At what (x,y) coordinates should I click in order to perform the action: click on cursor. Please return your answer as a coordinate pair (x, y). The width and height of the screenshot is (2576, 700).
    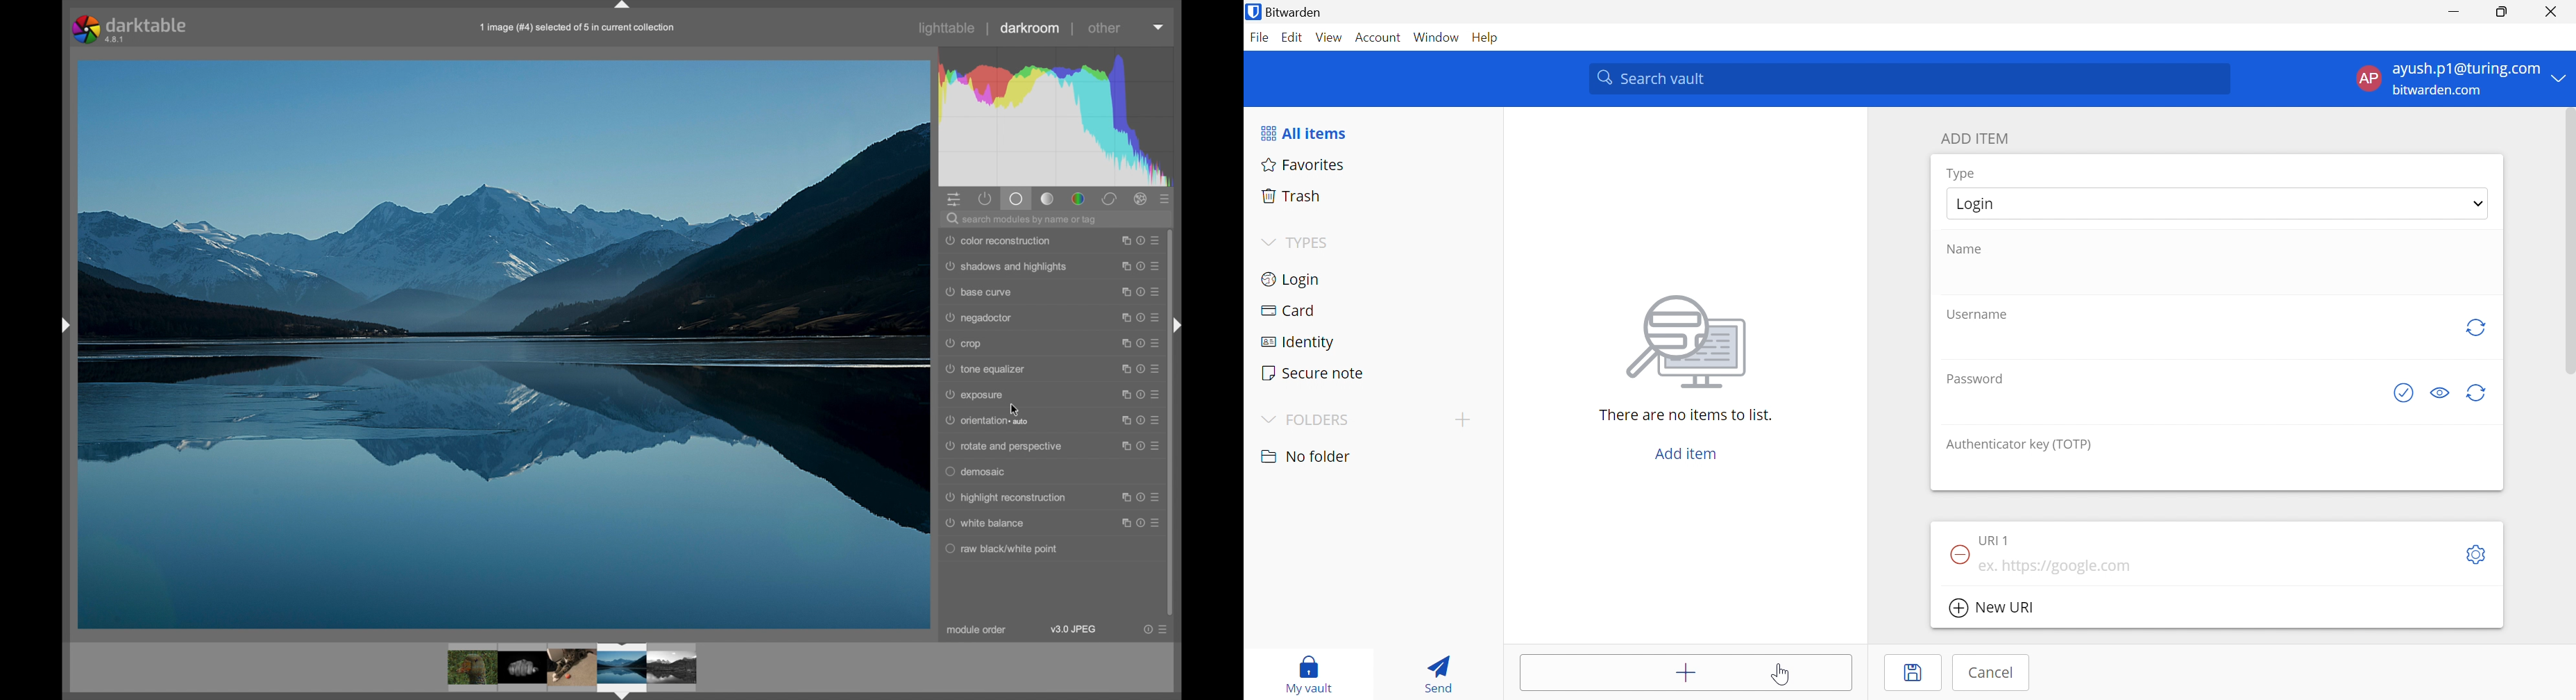
    Looking at the image, I should click on (1017, 410).